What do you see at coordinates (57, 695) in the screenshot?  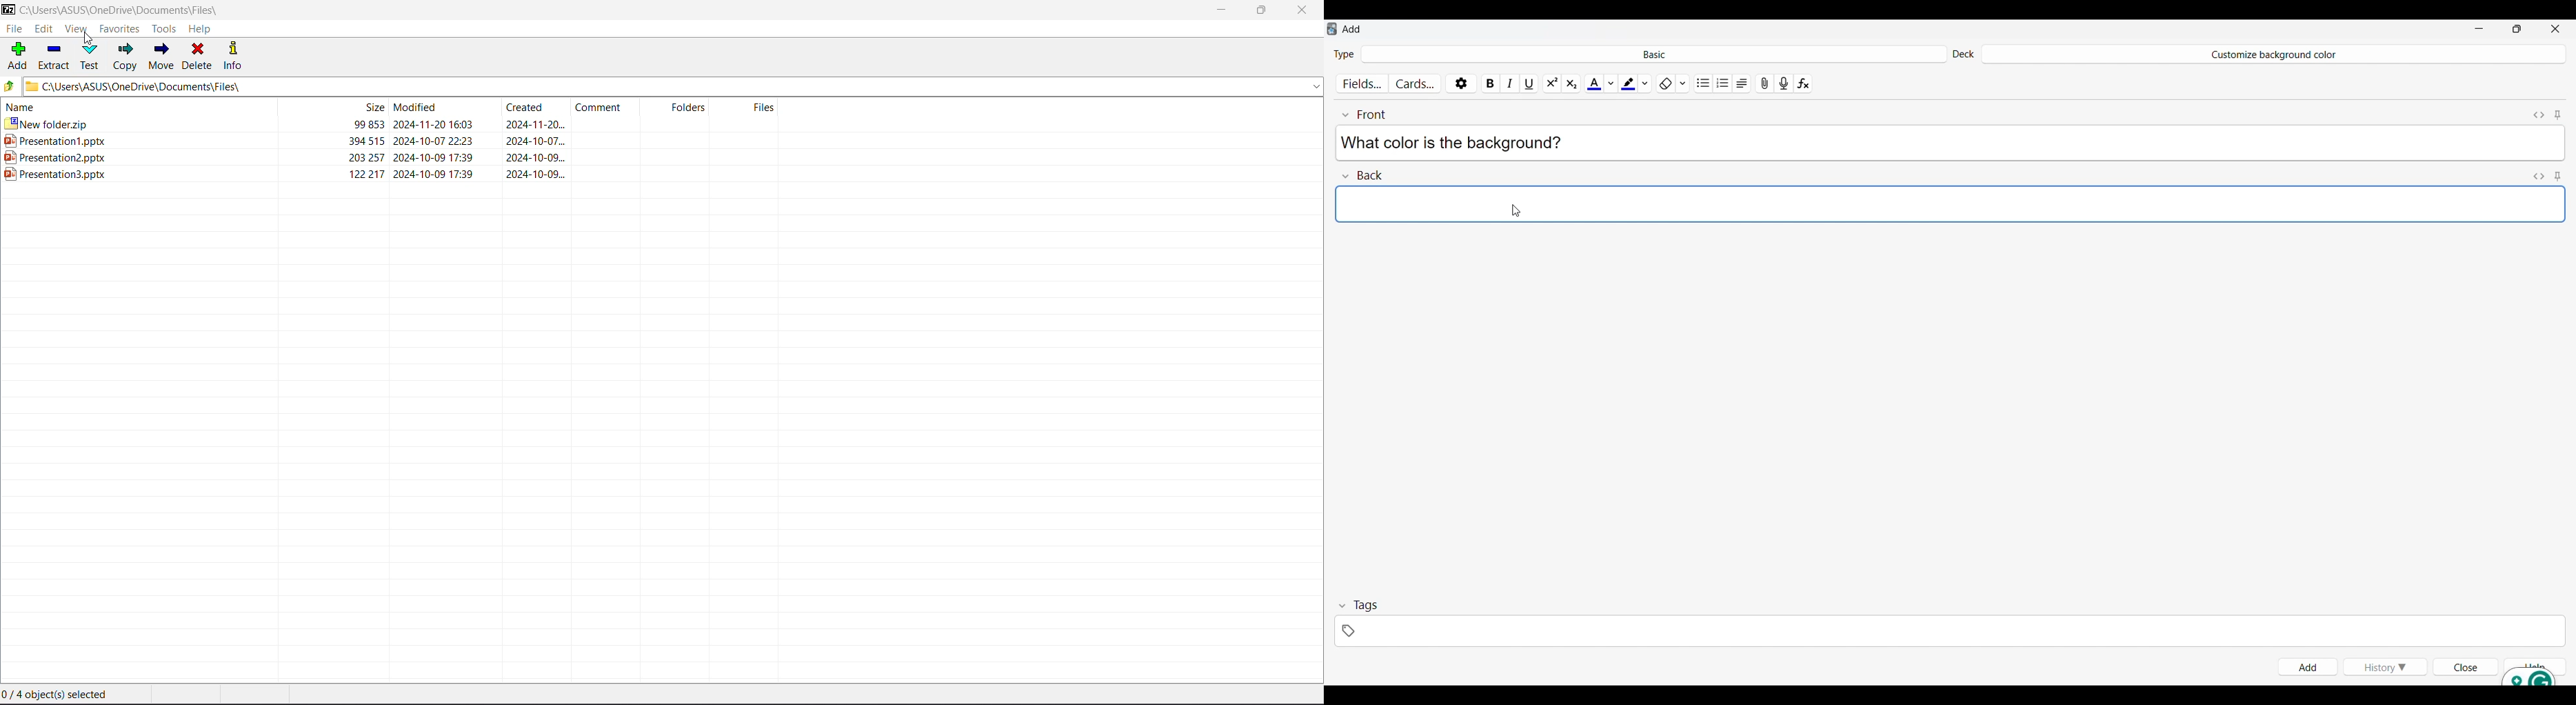 I see `Current selection status` at bounding box center [57, 695].